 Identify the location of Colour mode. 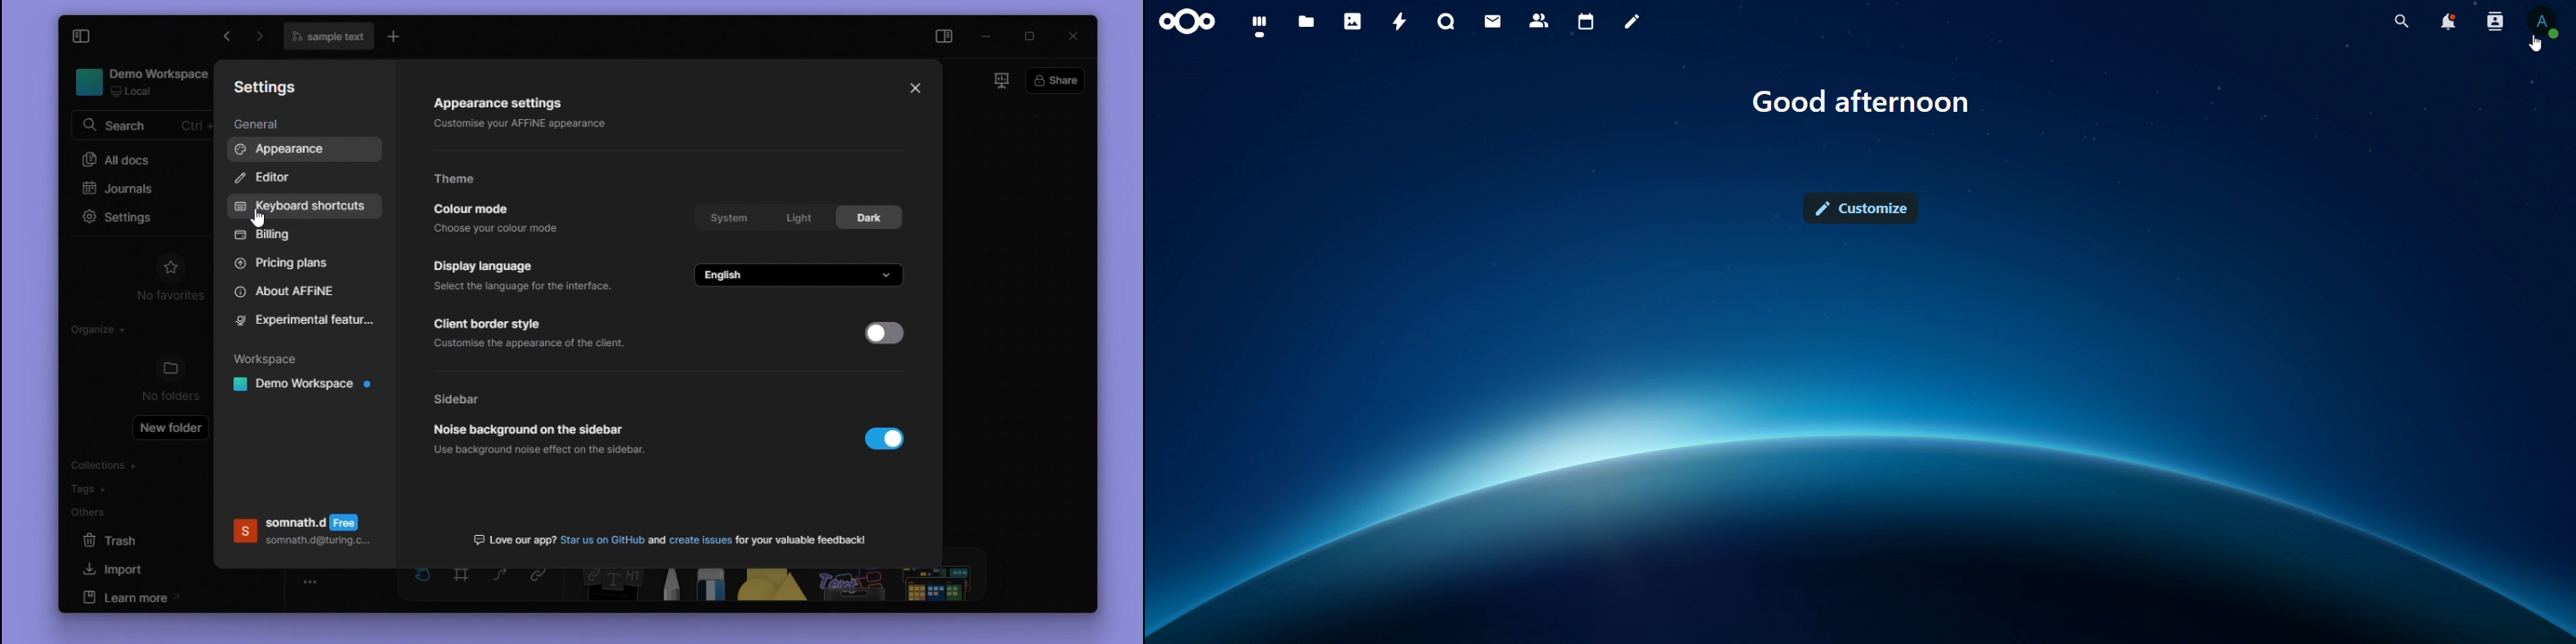
(501, 216).